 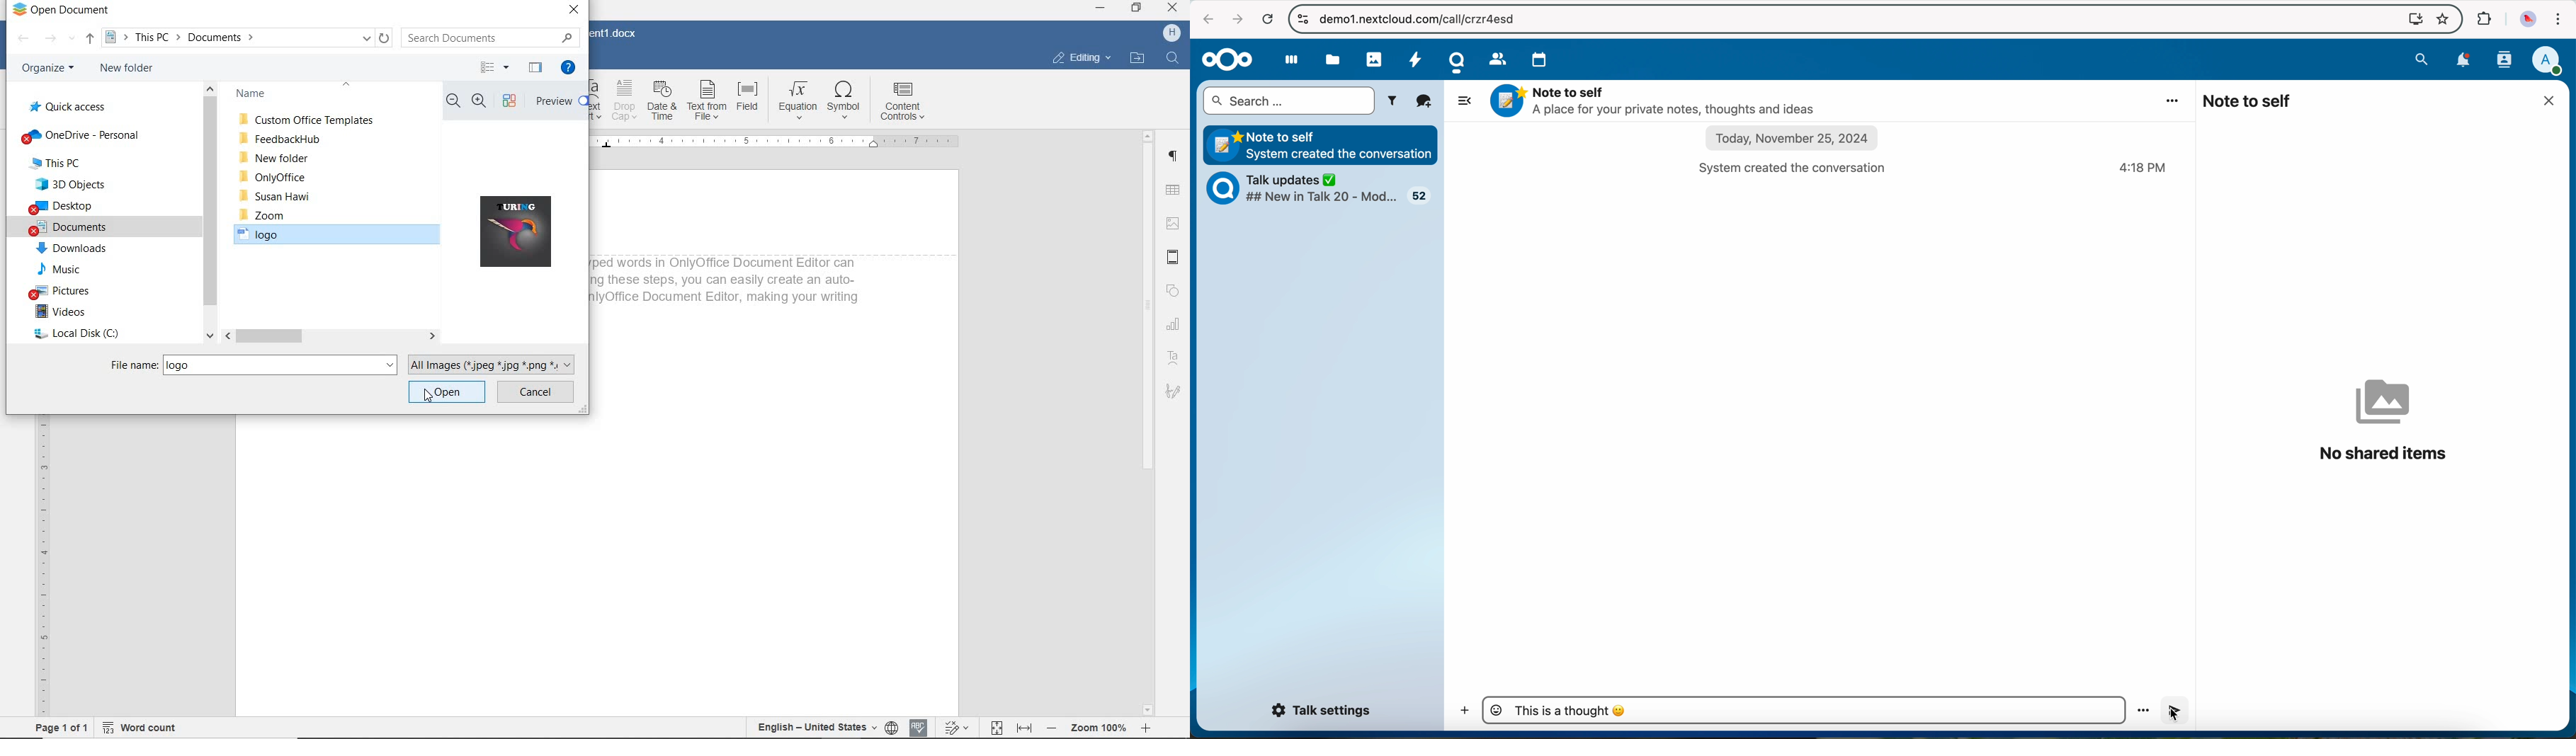 I want to click on new conversation, so click(x=1425, y=102).